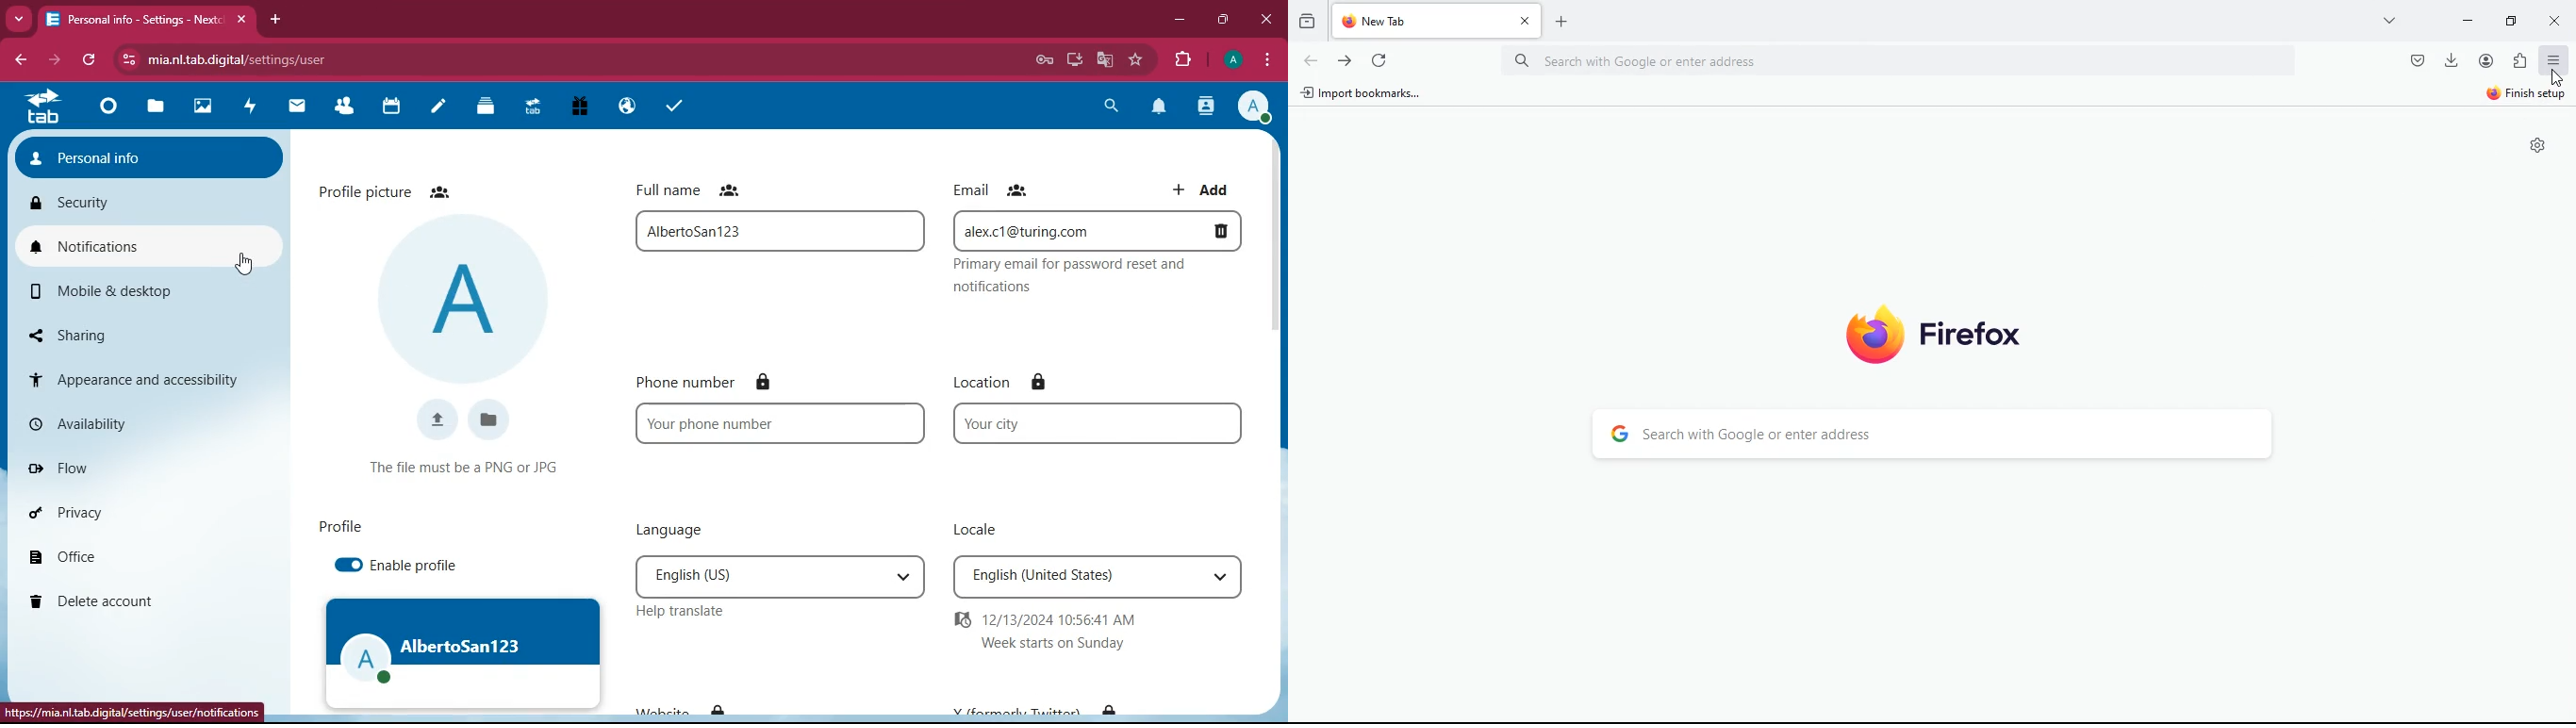  I want to click on https://mia.nl.tab.digital/settings/user/notifications, so click(131, 713).